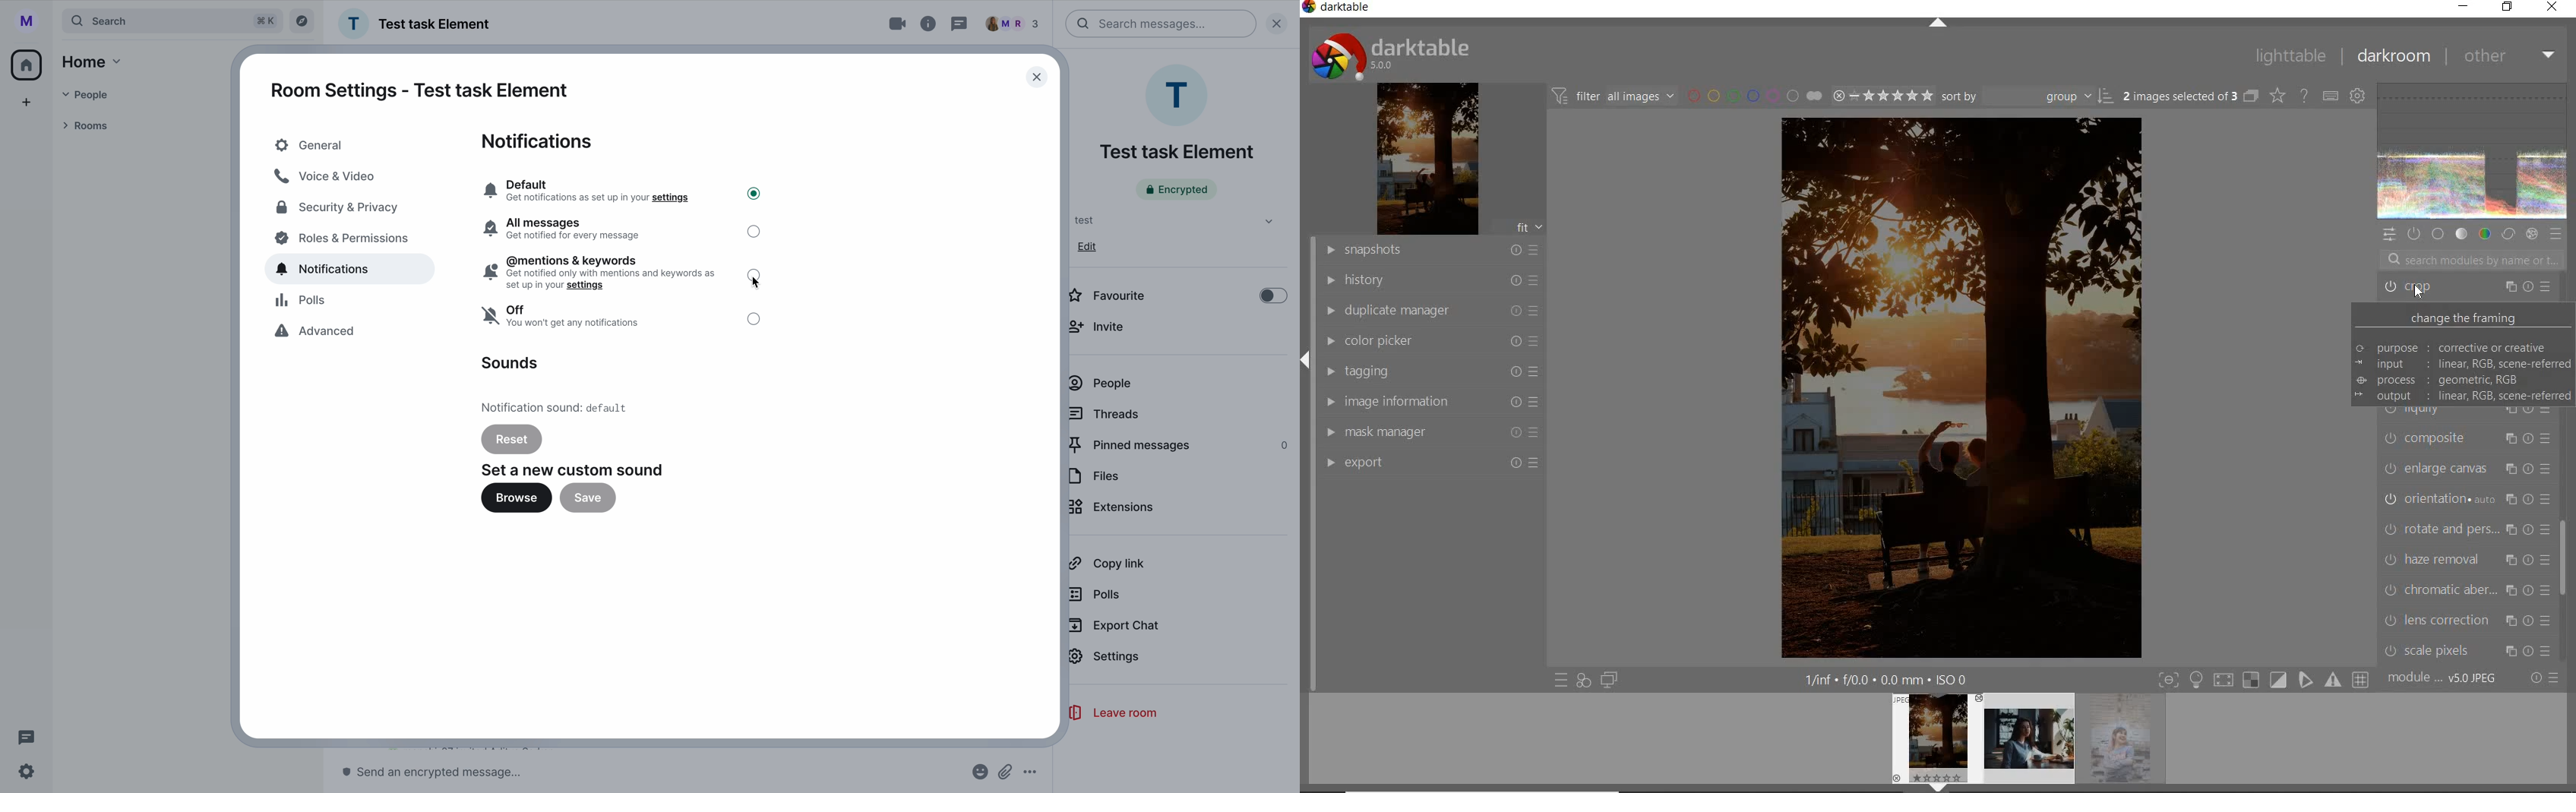 The image size is (2576, 812). Describe the element at coordinates (2467, 501) in the screenshot. I see `orientation` at that location.